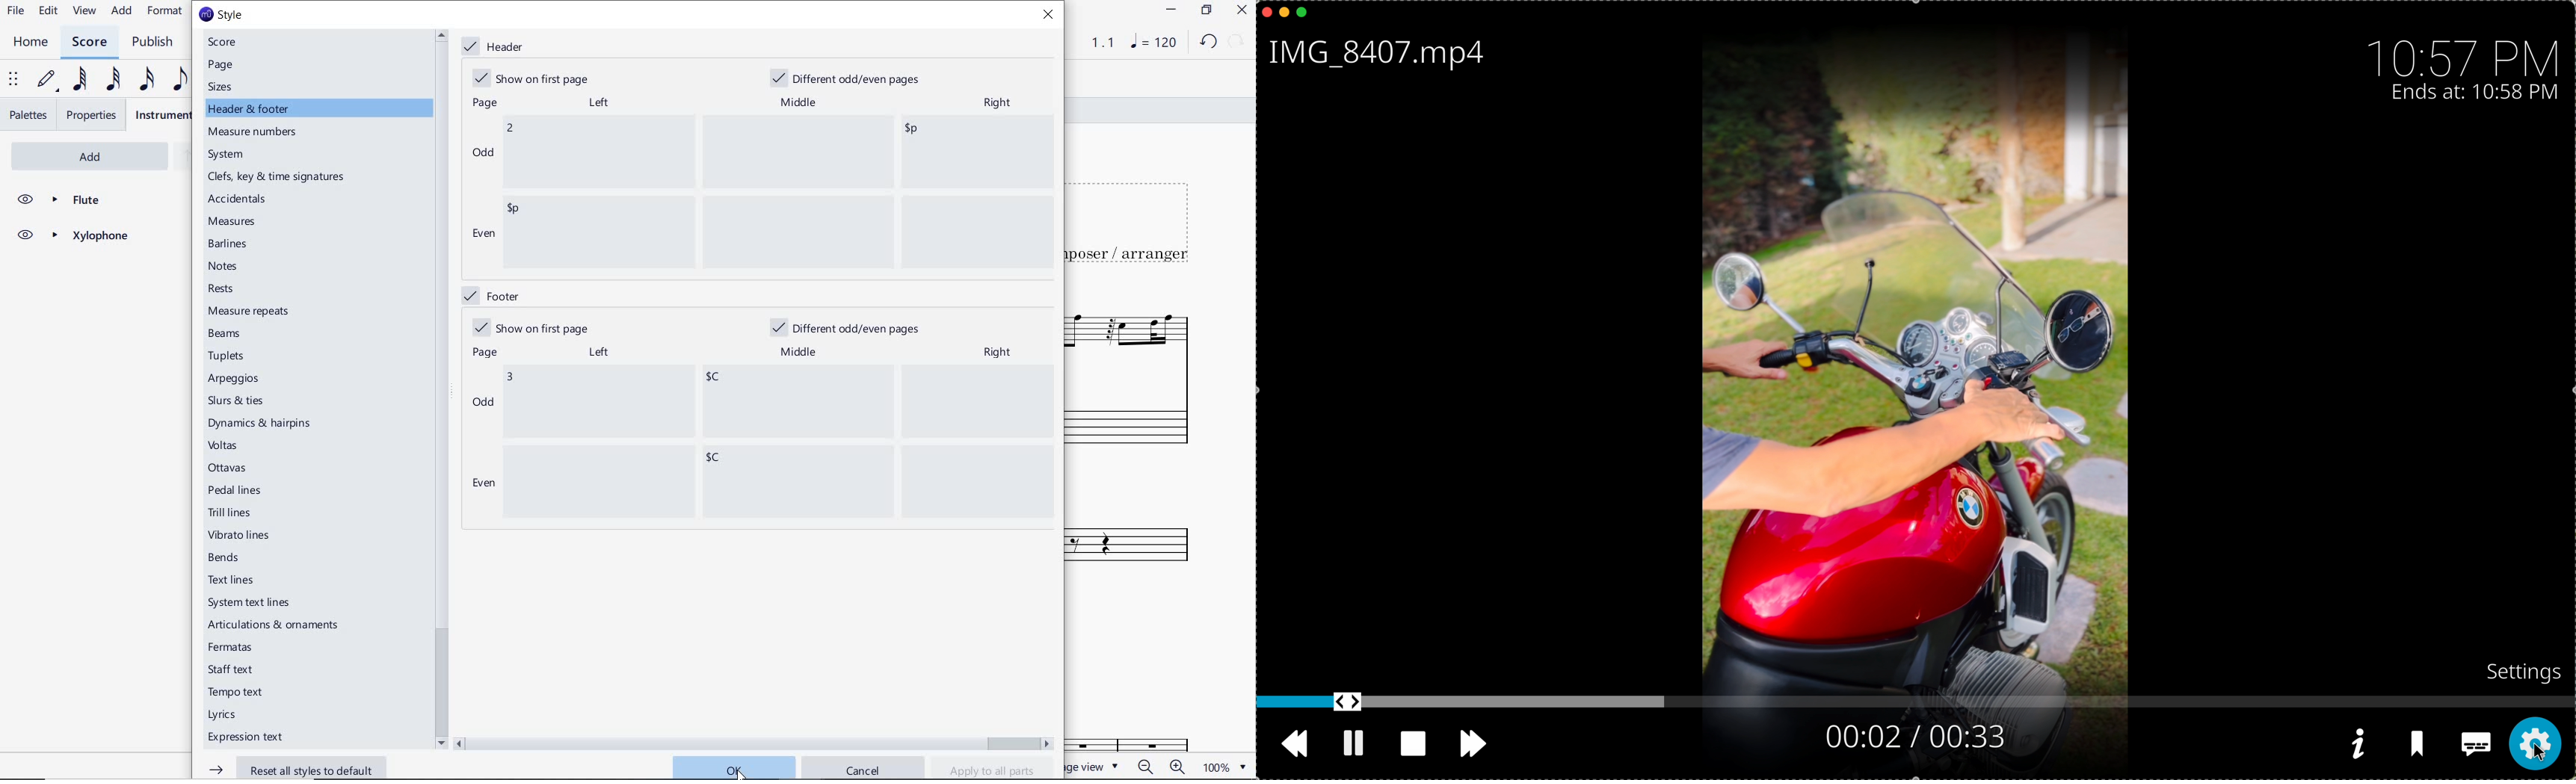 Image resolution: width=2576 pixels, height=784 pixels. I want to click on IMG_8407.mp4, so click(1382, 55).